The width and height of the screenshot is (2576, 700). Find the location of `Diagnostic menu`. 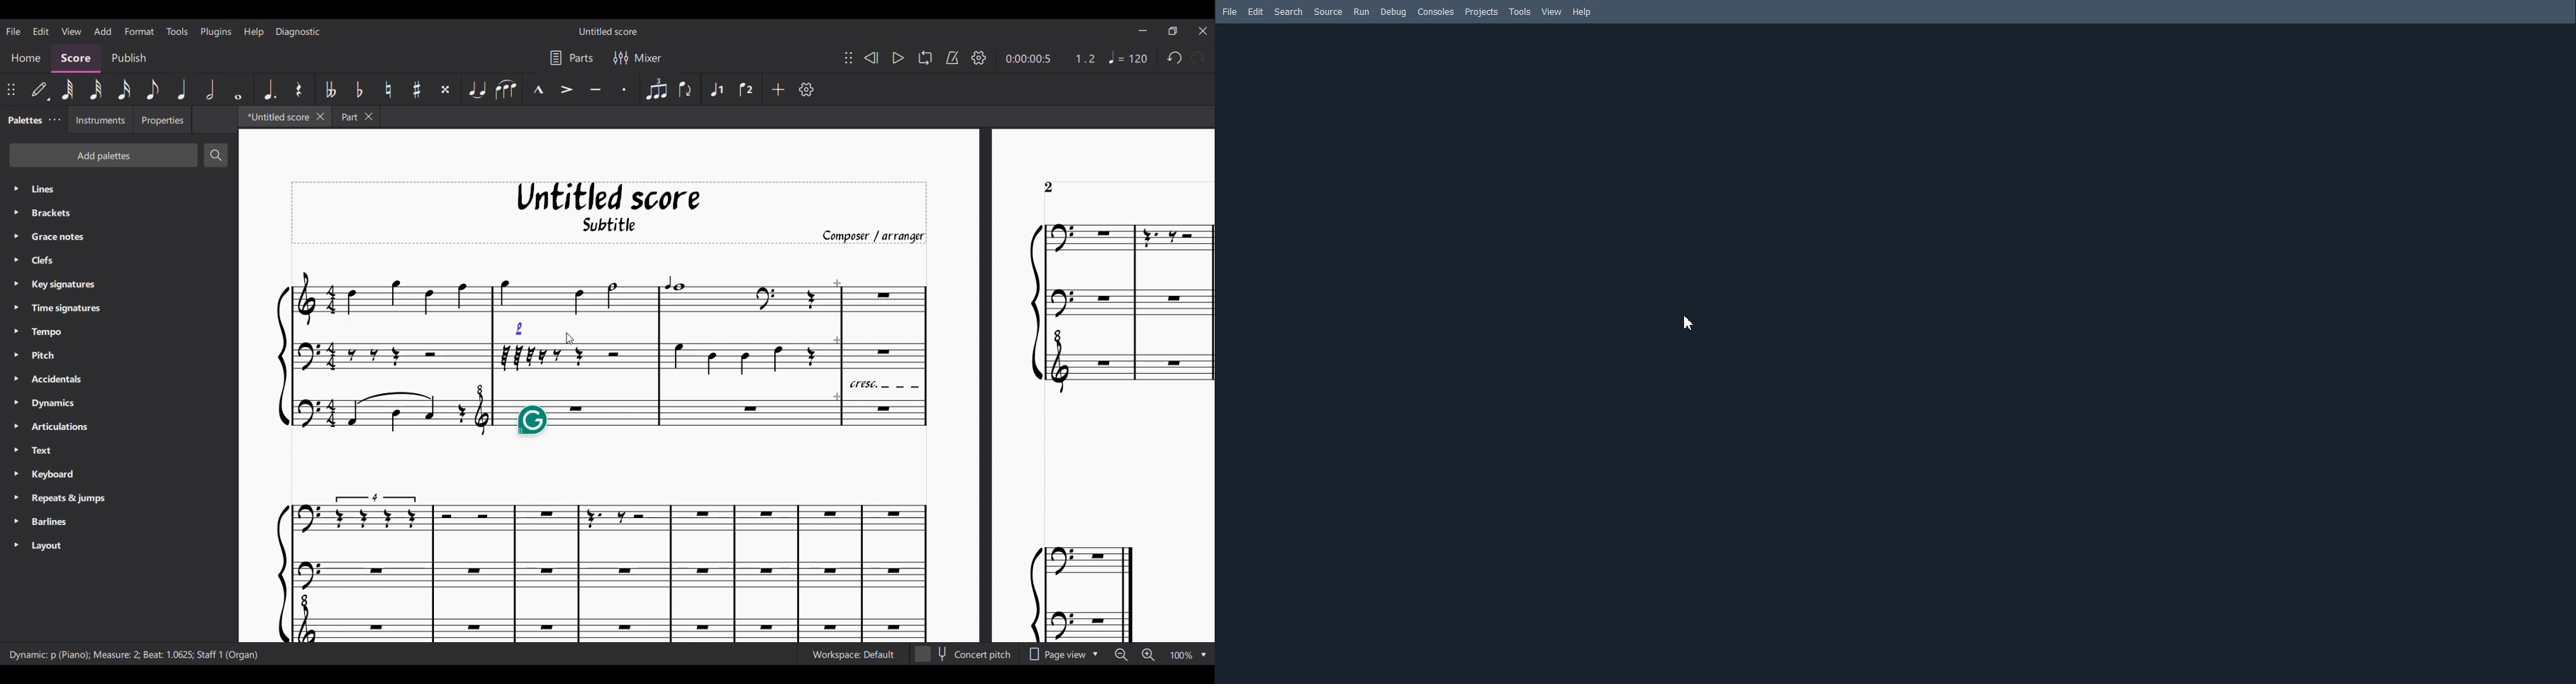

Diagnostic menu is located at coordinates (298, 32).